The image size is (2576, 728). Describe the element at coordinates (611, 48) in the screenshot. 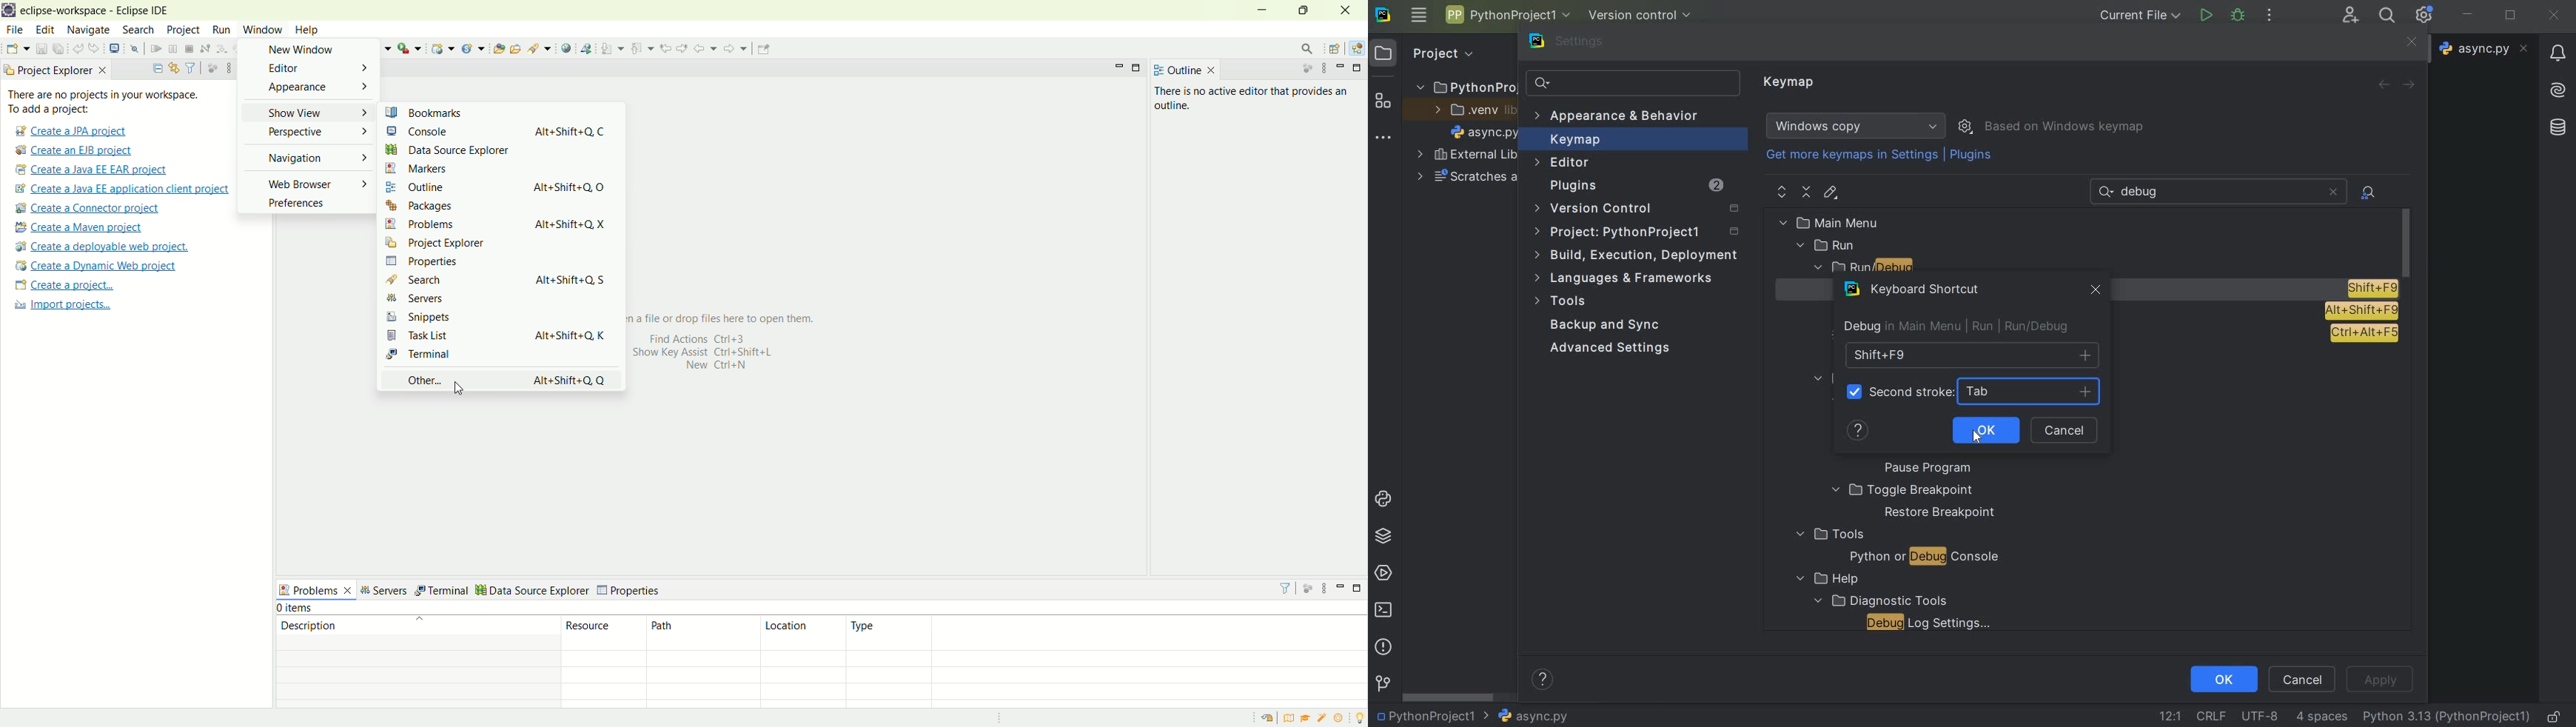

I see `next annotations` at that location.